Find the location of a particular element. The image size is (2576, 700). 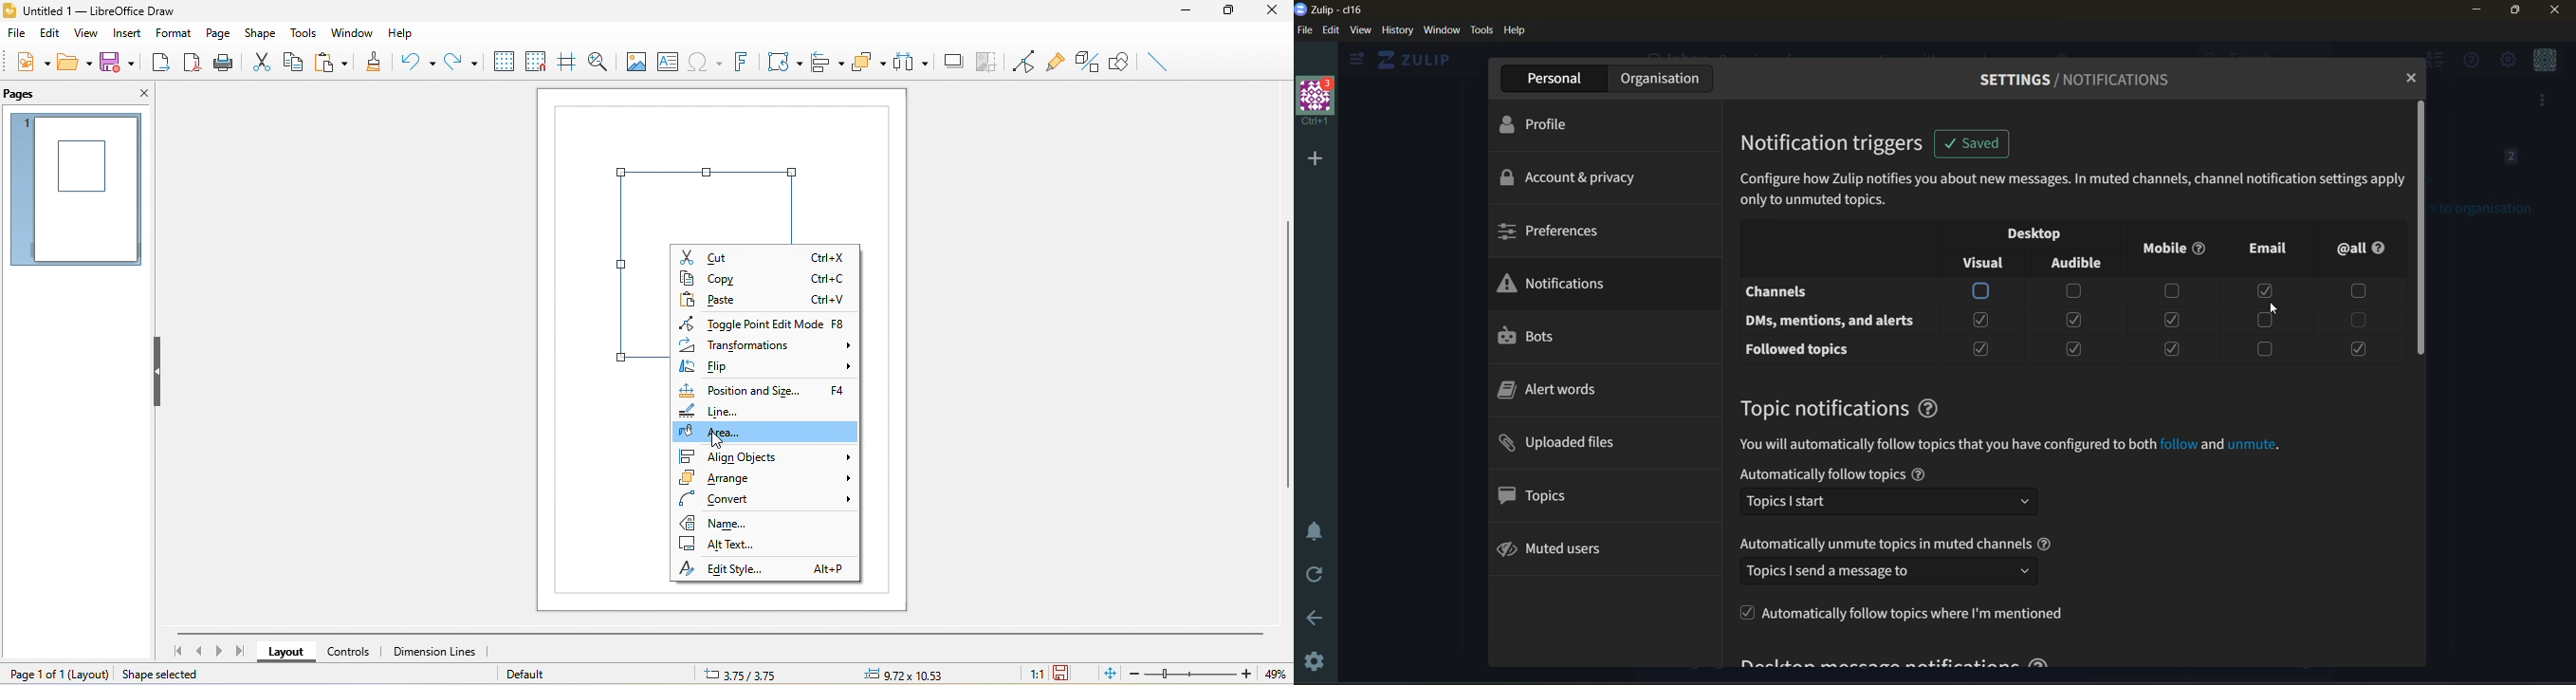

checkbox is located at coordinates (1982, 291).